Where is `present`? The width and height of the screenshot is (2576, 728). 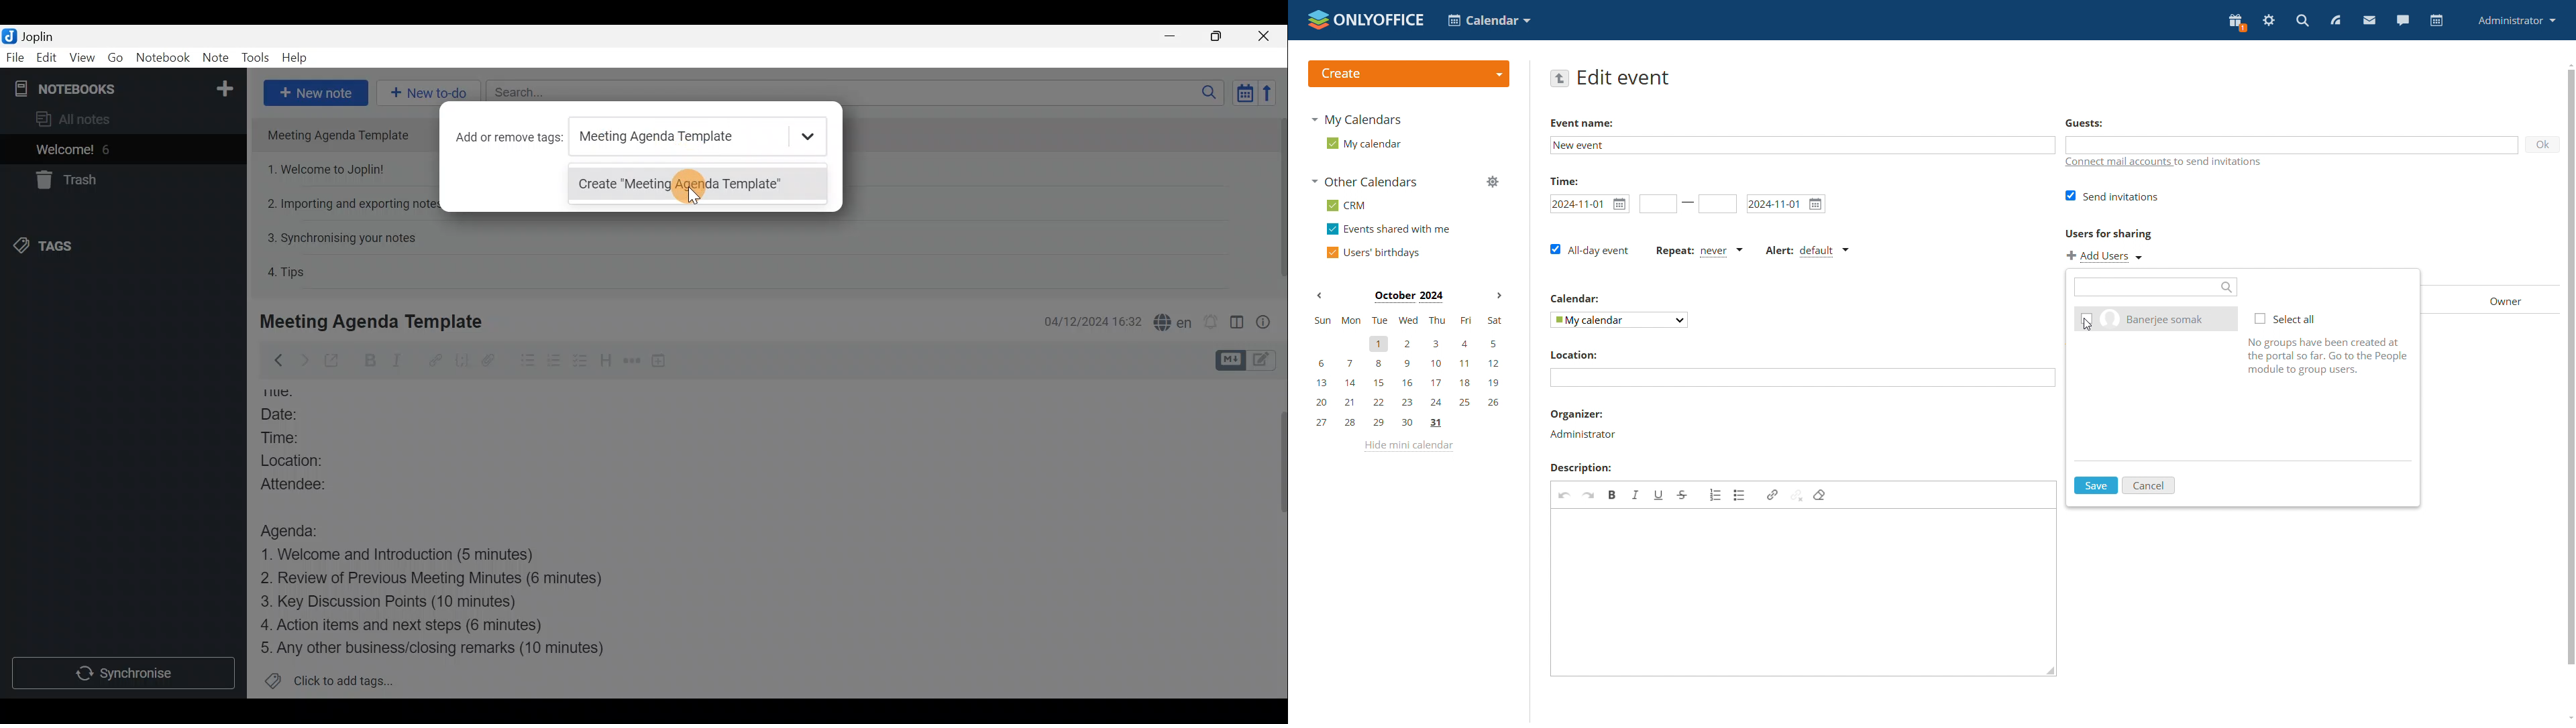 present is located at coordinates (2237, 21).